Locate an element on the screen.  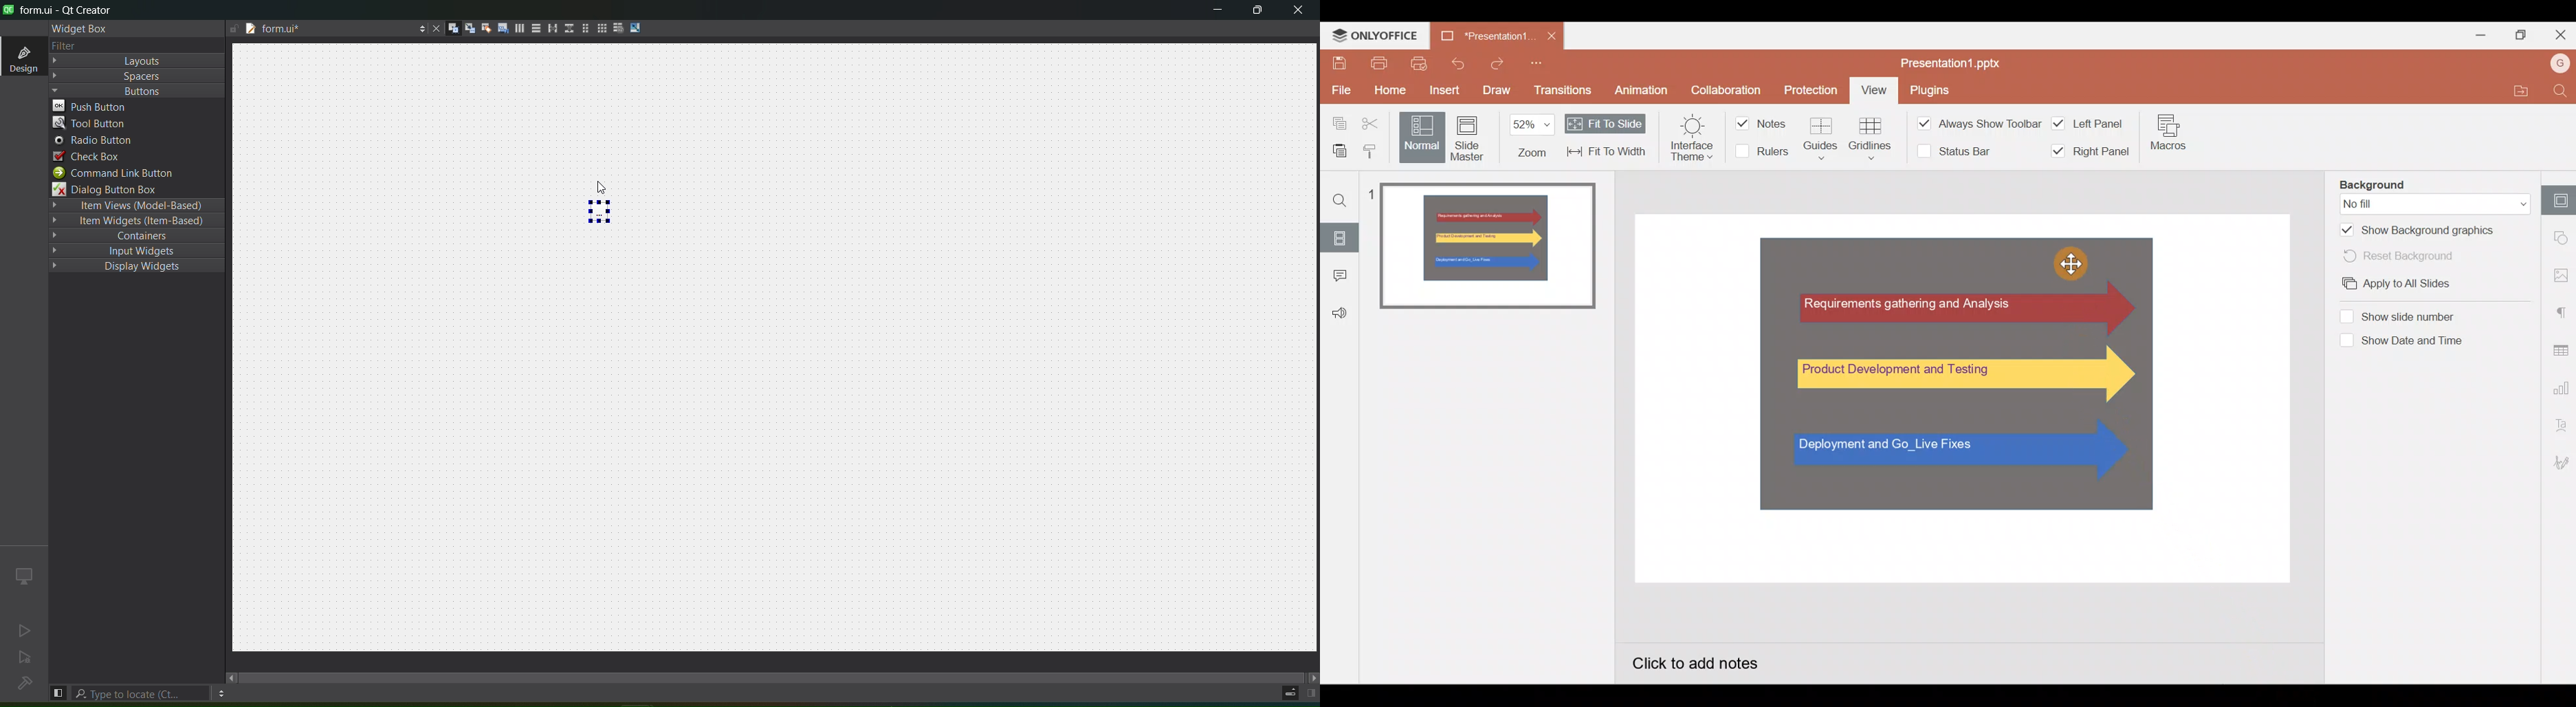
ONLYOFFICE is located at coordinates (1376, 36).